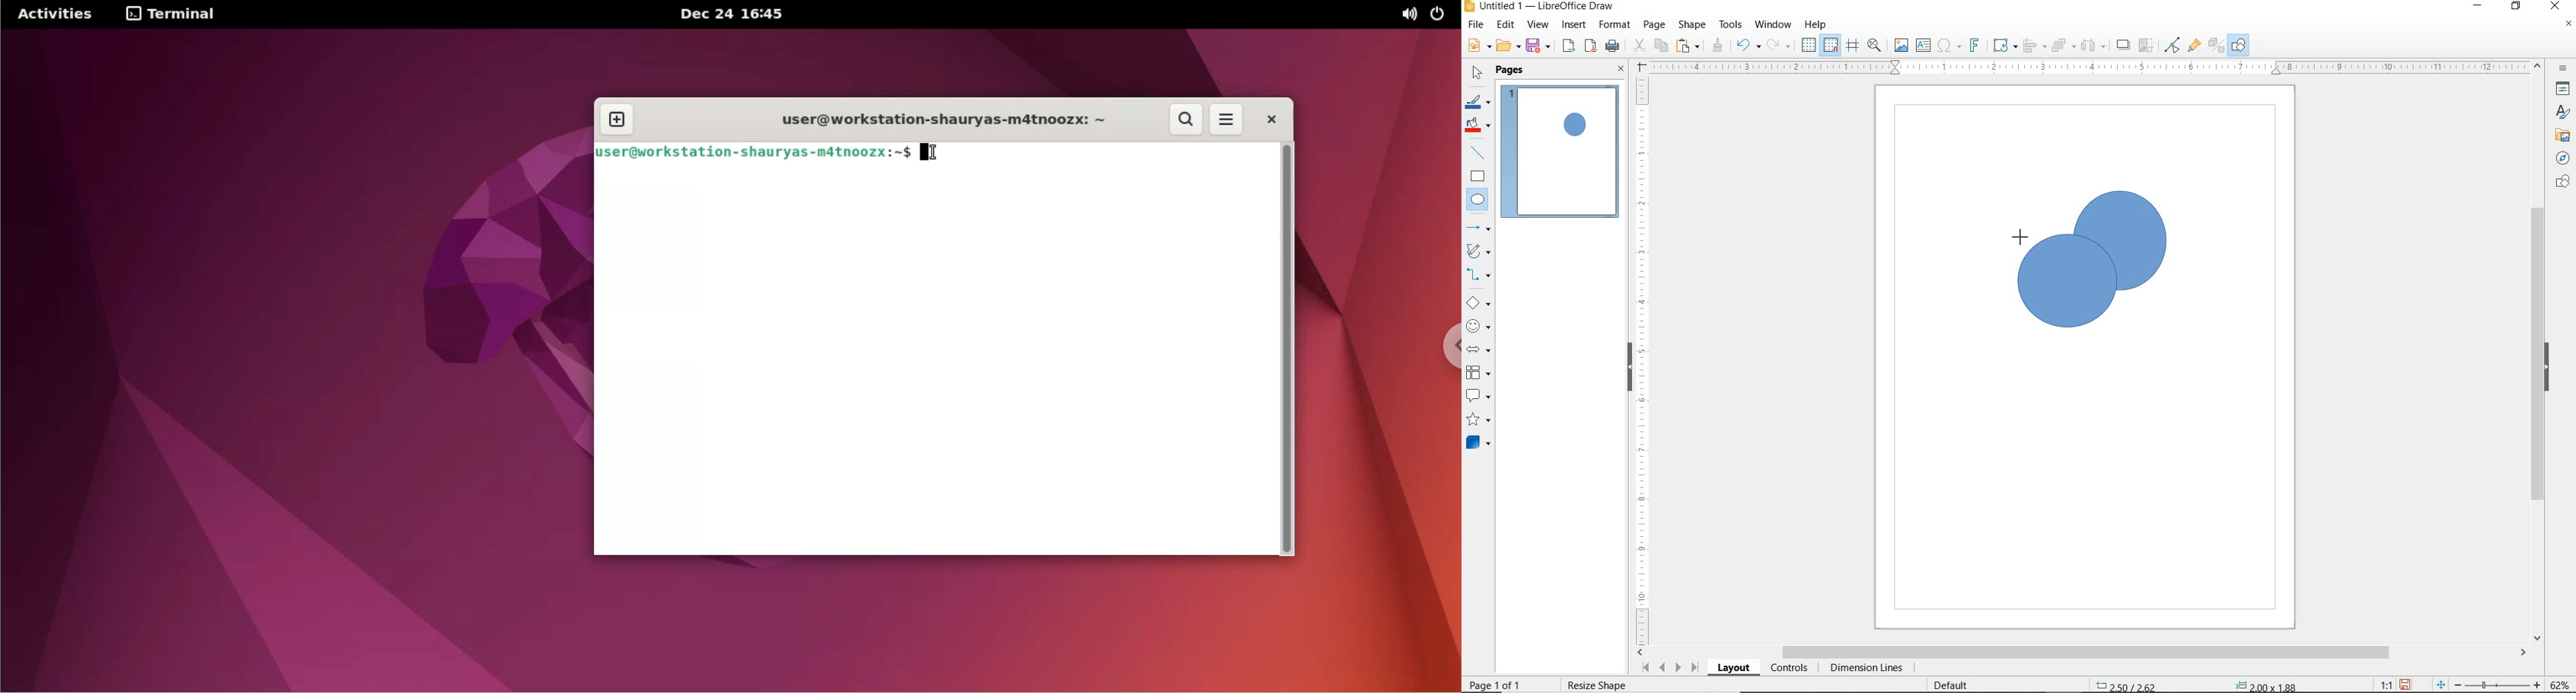  What do you see at coordinates (1669, 667) in the screenshot?
I see `SCROLL NEXT` at bounding box center [1669, 667].